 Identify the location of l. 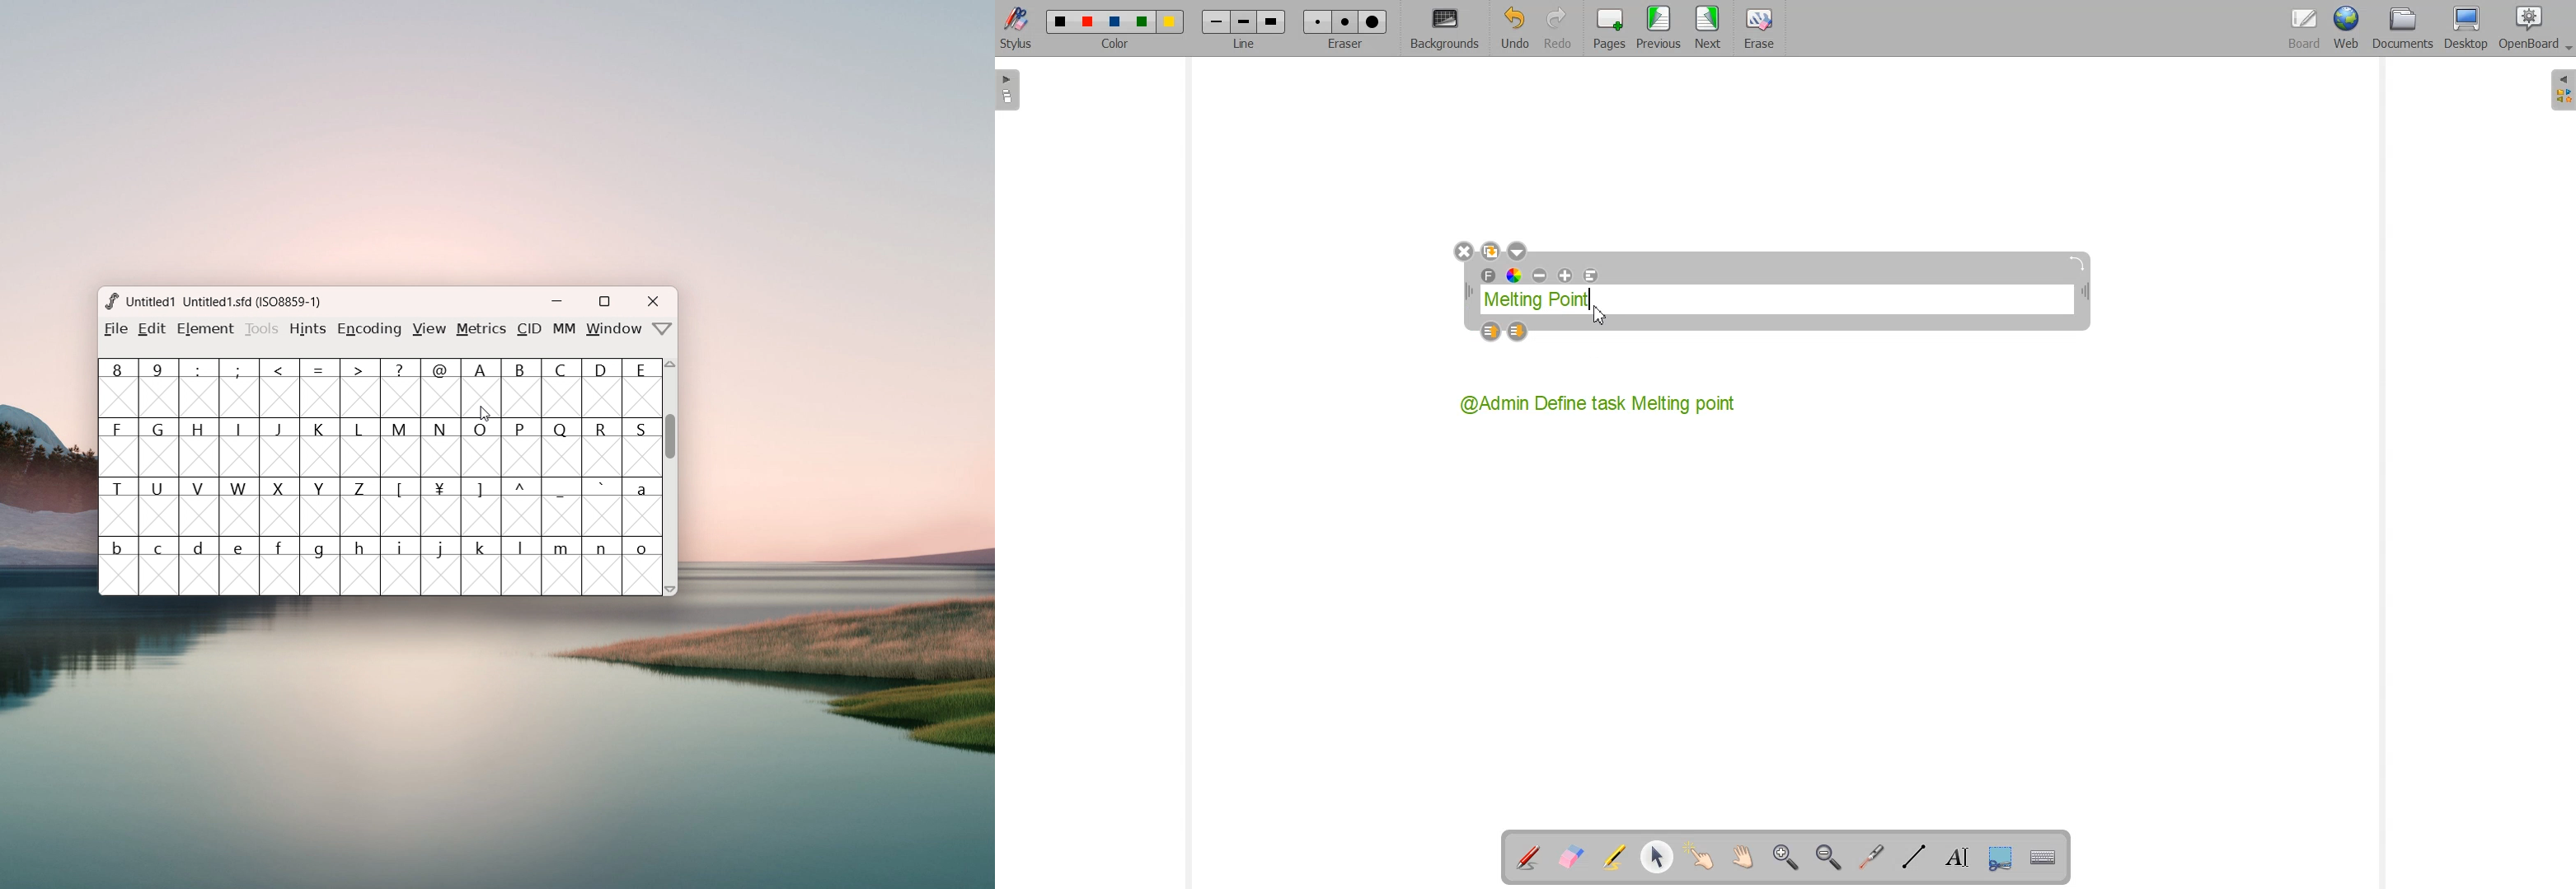
(523, 566).